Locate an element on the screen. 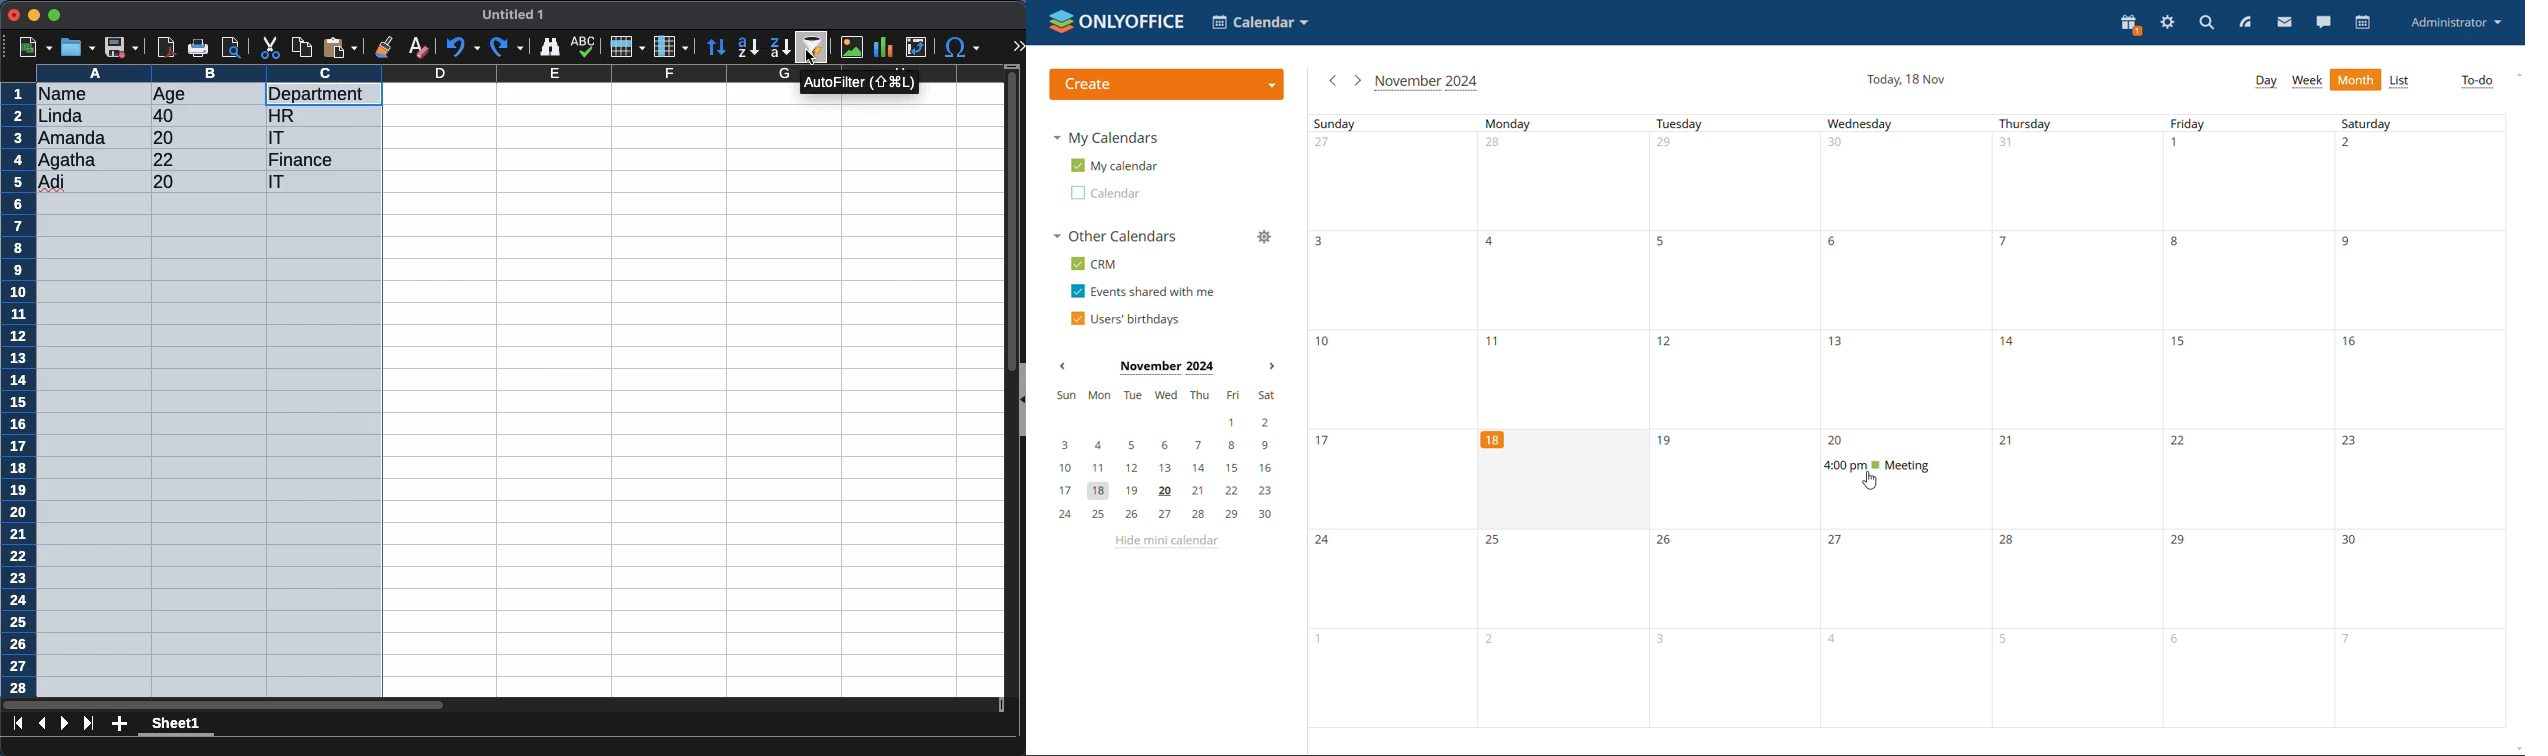 The width and height of the screenshot is (2548, 756). calendar is located at coordinates (2365, 22).